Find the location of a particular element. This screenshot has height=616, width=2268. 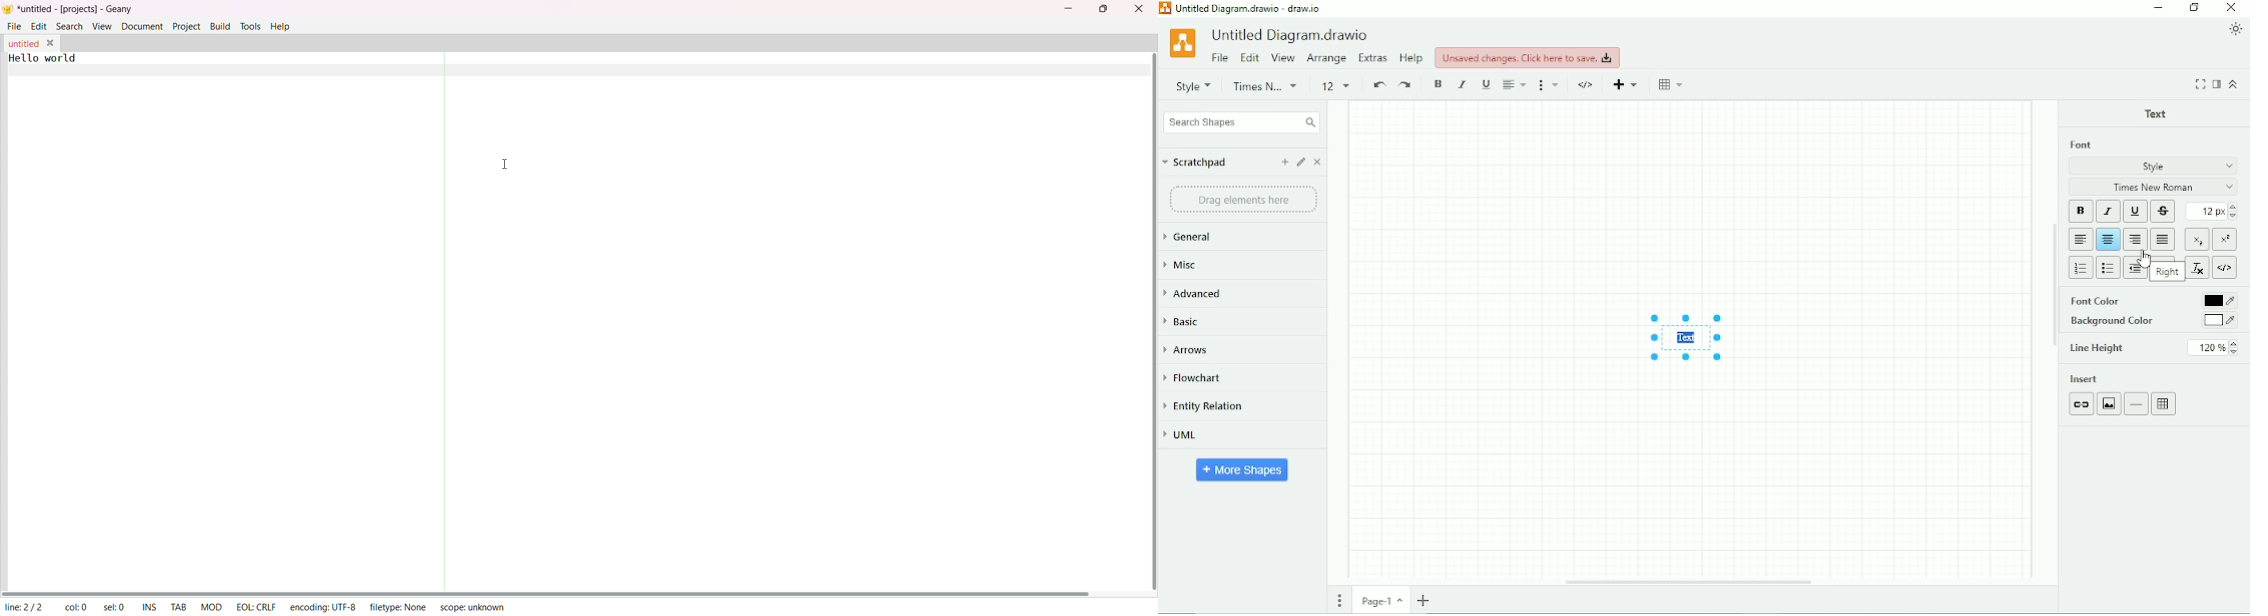

Advanced is located at coordinates (1196, 293).